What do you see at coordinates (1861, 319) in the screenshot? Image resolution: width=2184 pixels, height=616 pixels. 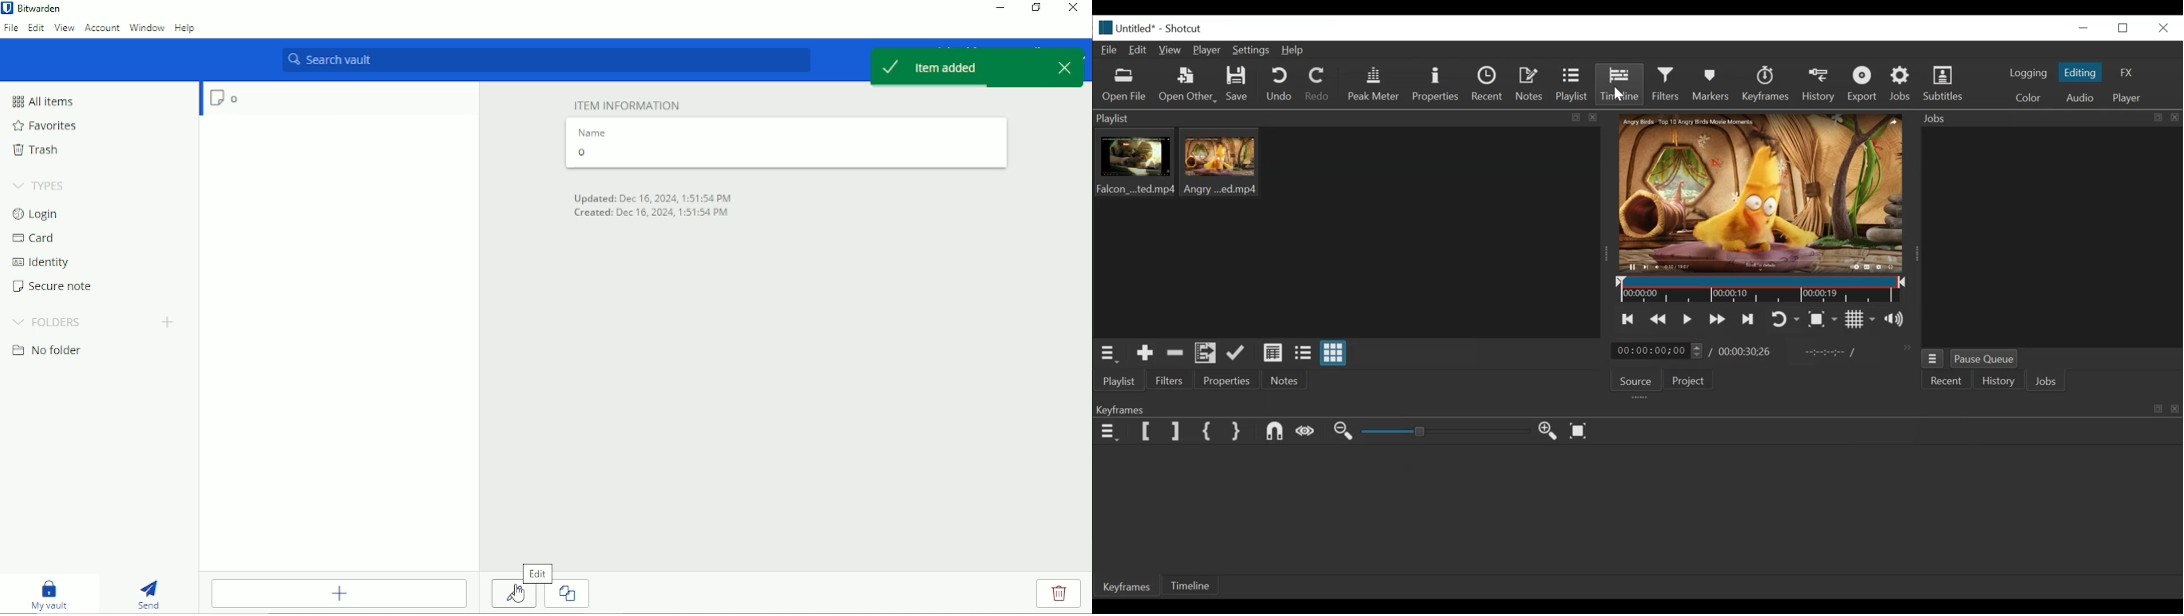 I see `Toggle display grid on player` at bounding box center [1861, 319].